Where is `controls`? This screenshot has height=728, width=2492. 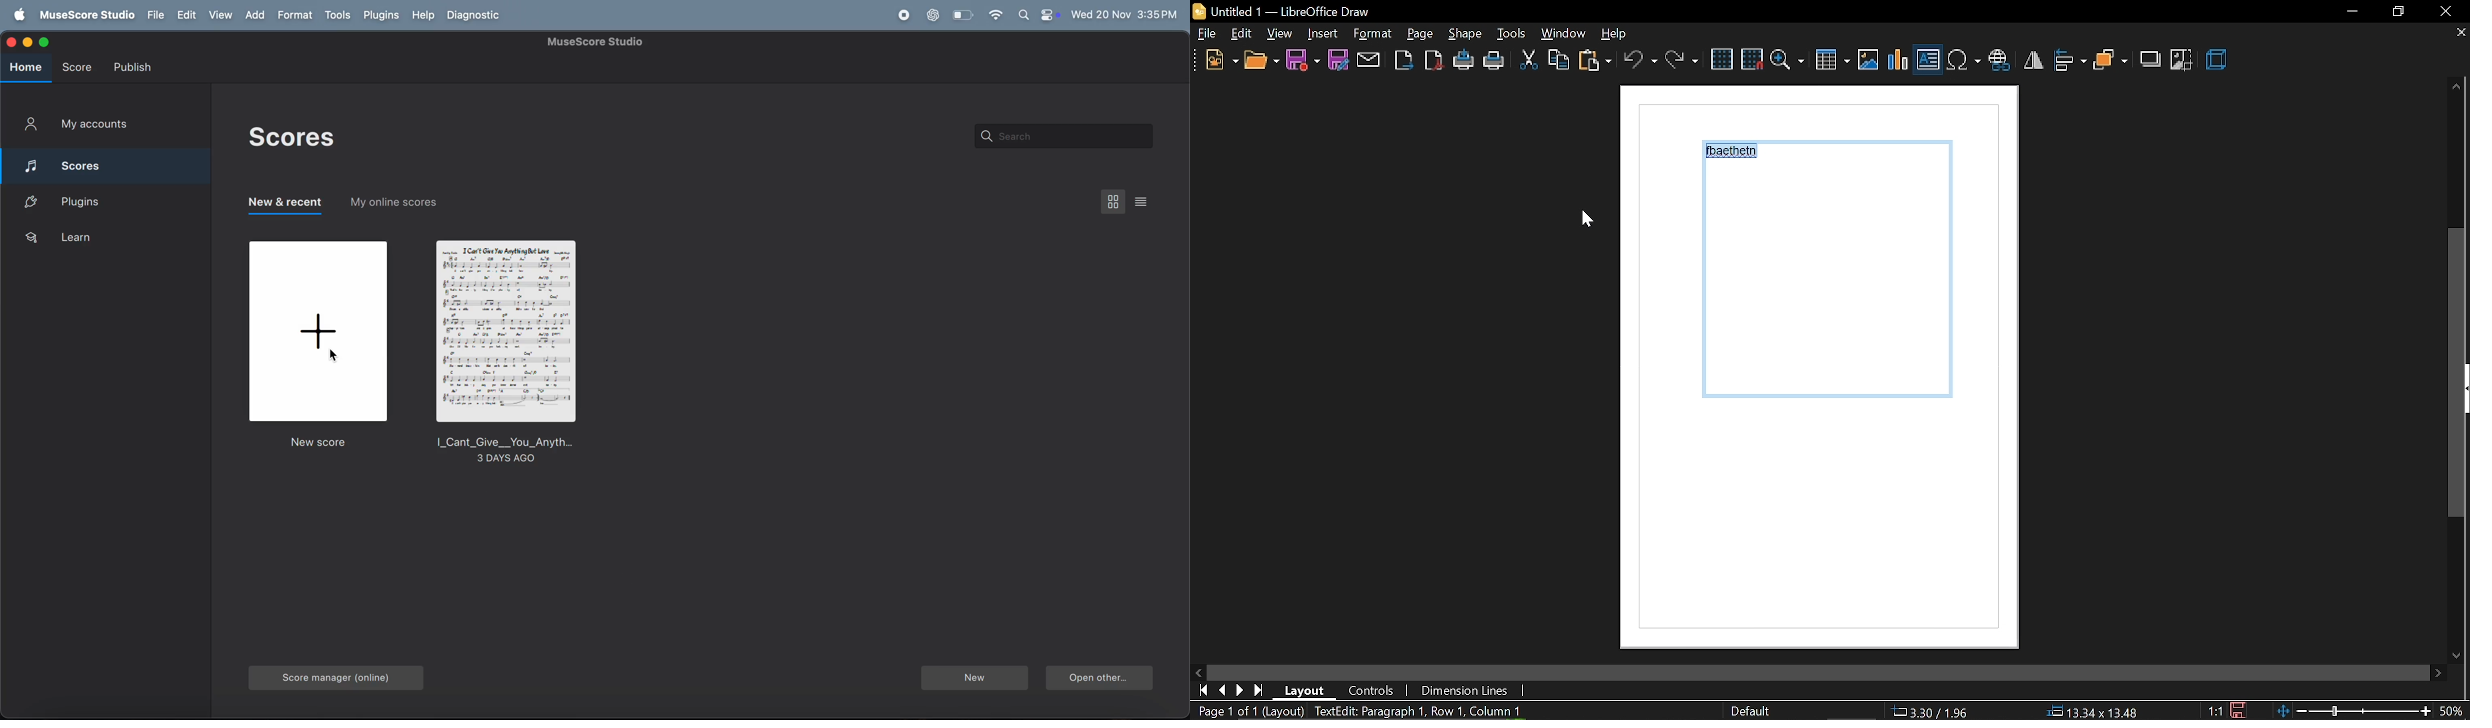
controls is located at coordinates (1374, 690).